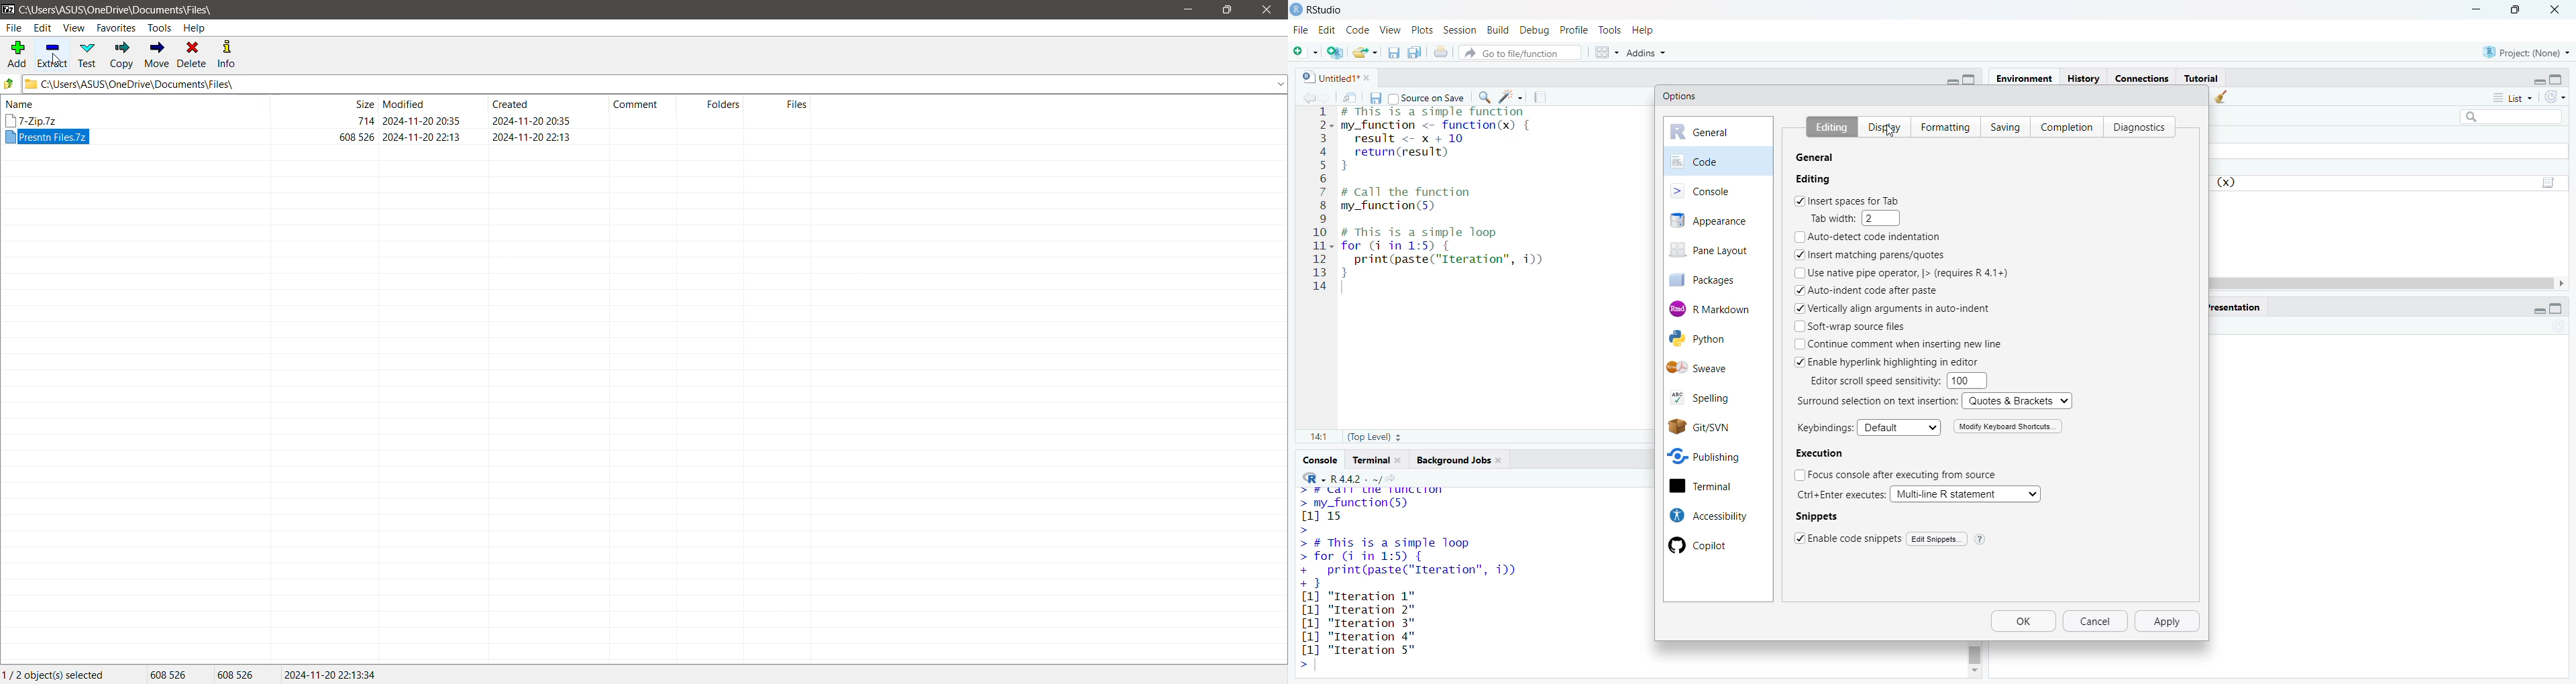  Describe the element at coordinates (1900, 345) in the screenshot. I see `Continue comment when inserting new line` at that location.